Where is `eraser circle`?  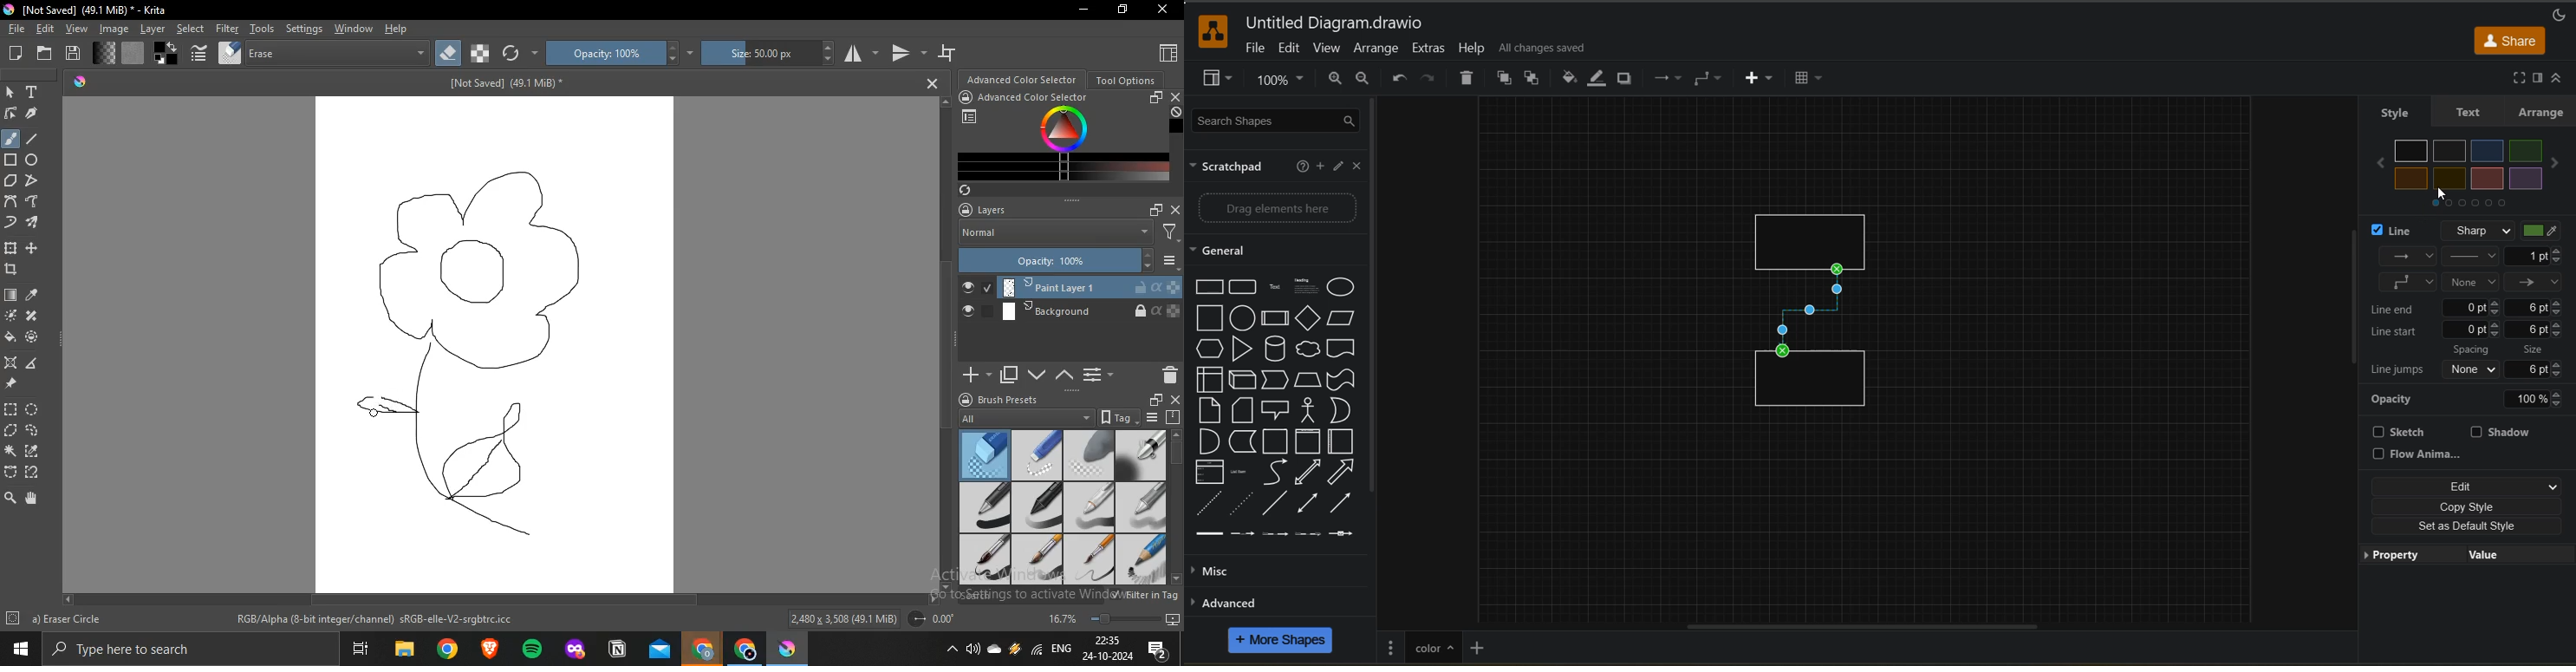 eraser circle is located at coordinates (985, 453).